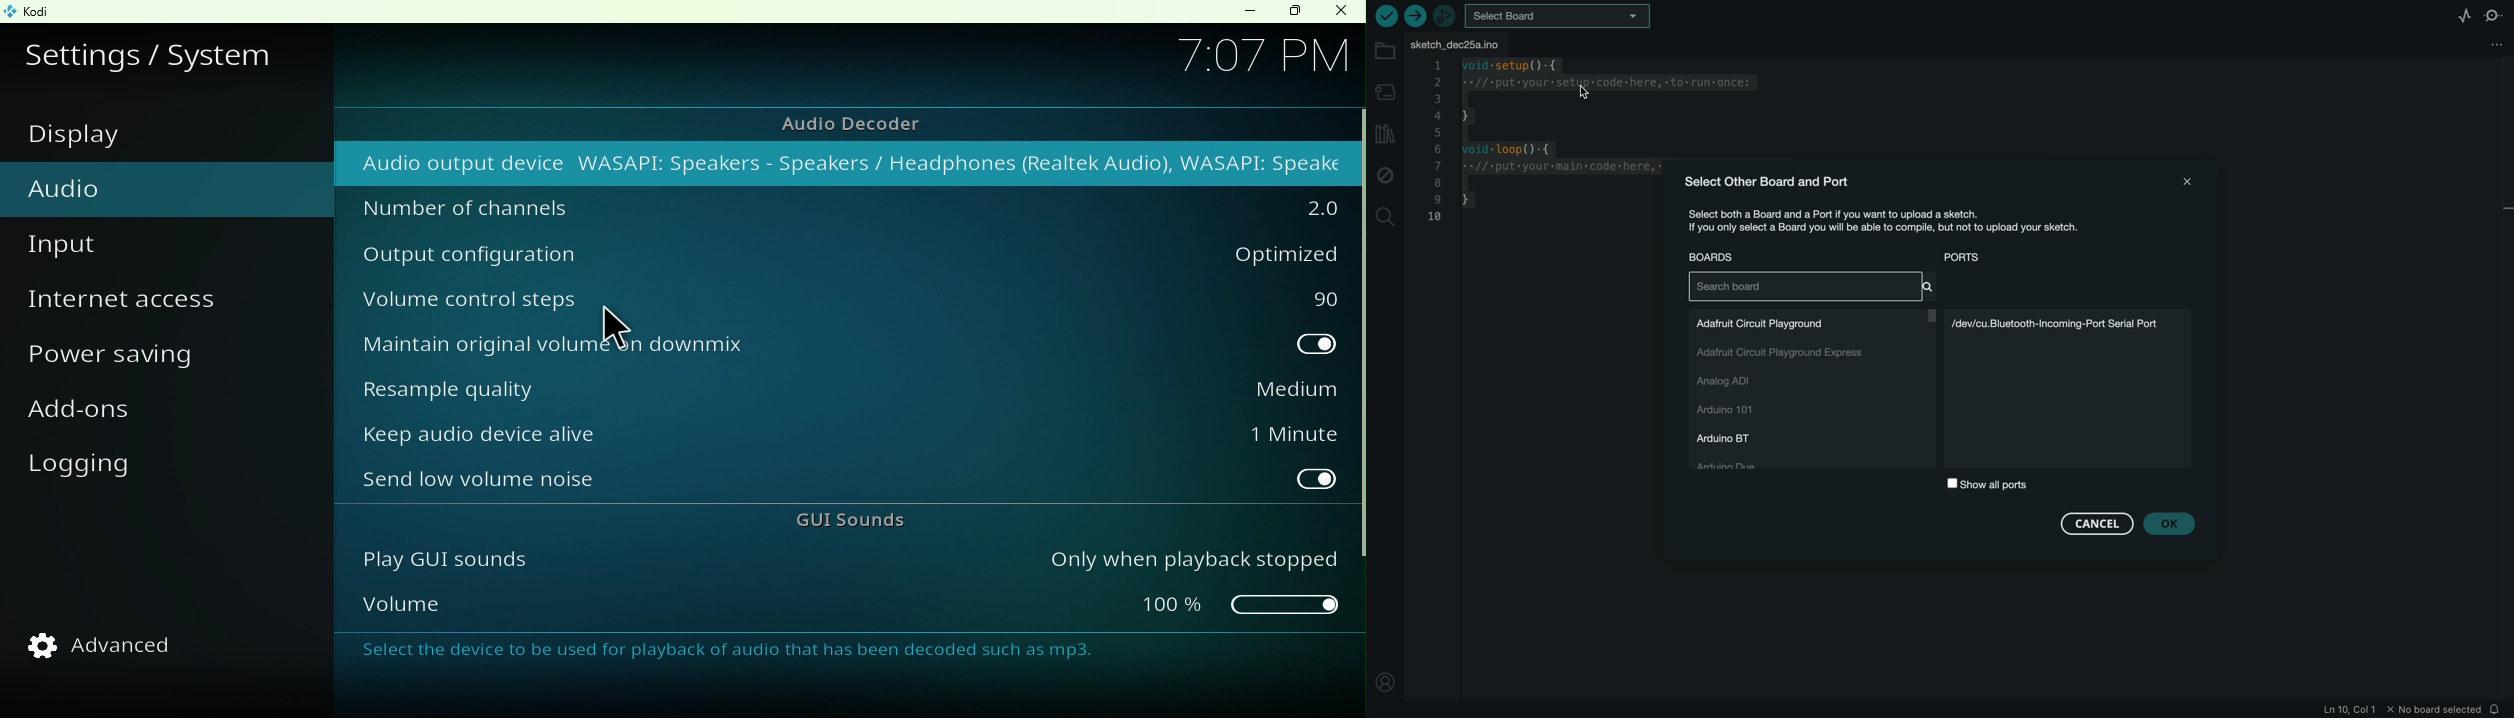 The height and width of the screenshot is (728, 2520). What do you see at coordinates (118, 302) in the screenshot?
I see `Internet access` at bounding box center [118, 302].